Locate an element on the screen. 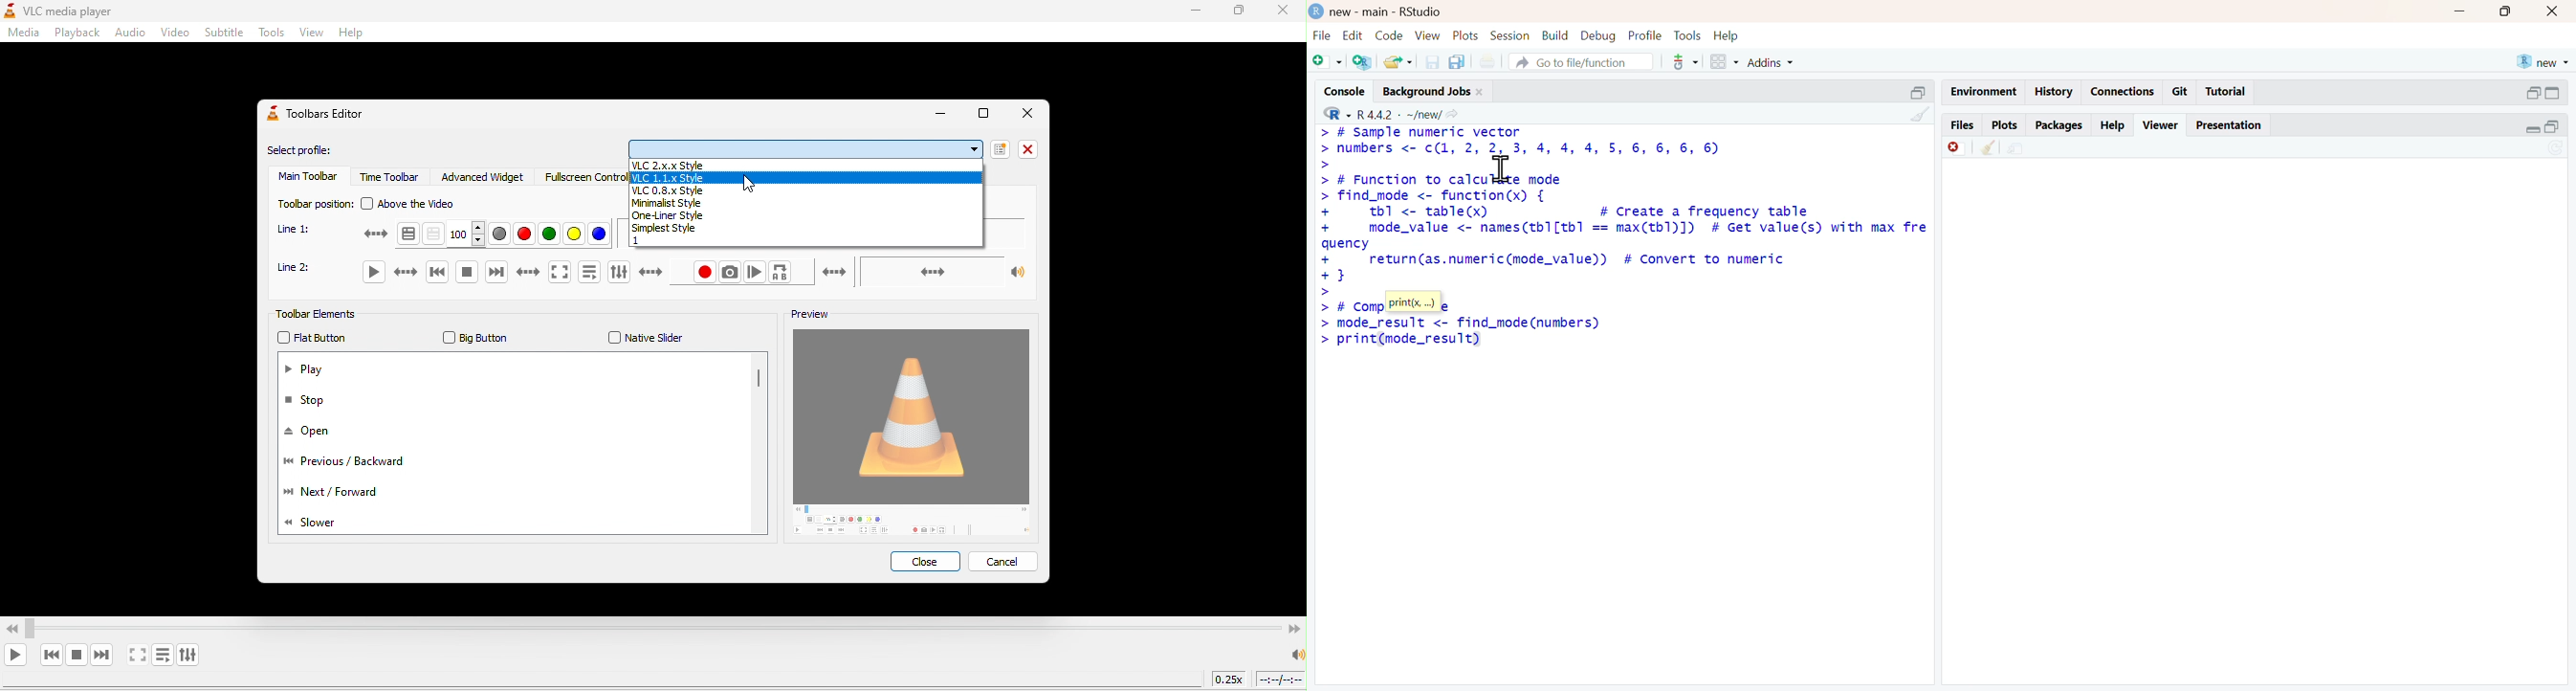 The width and height of the screenshot is (2576, 700). stop to playback is located at coordinates (468, 275).